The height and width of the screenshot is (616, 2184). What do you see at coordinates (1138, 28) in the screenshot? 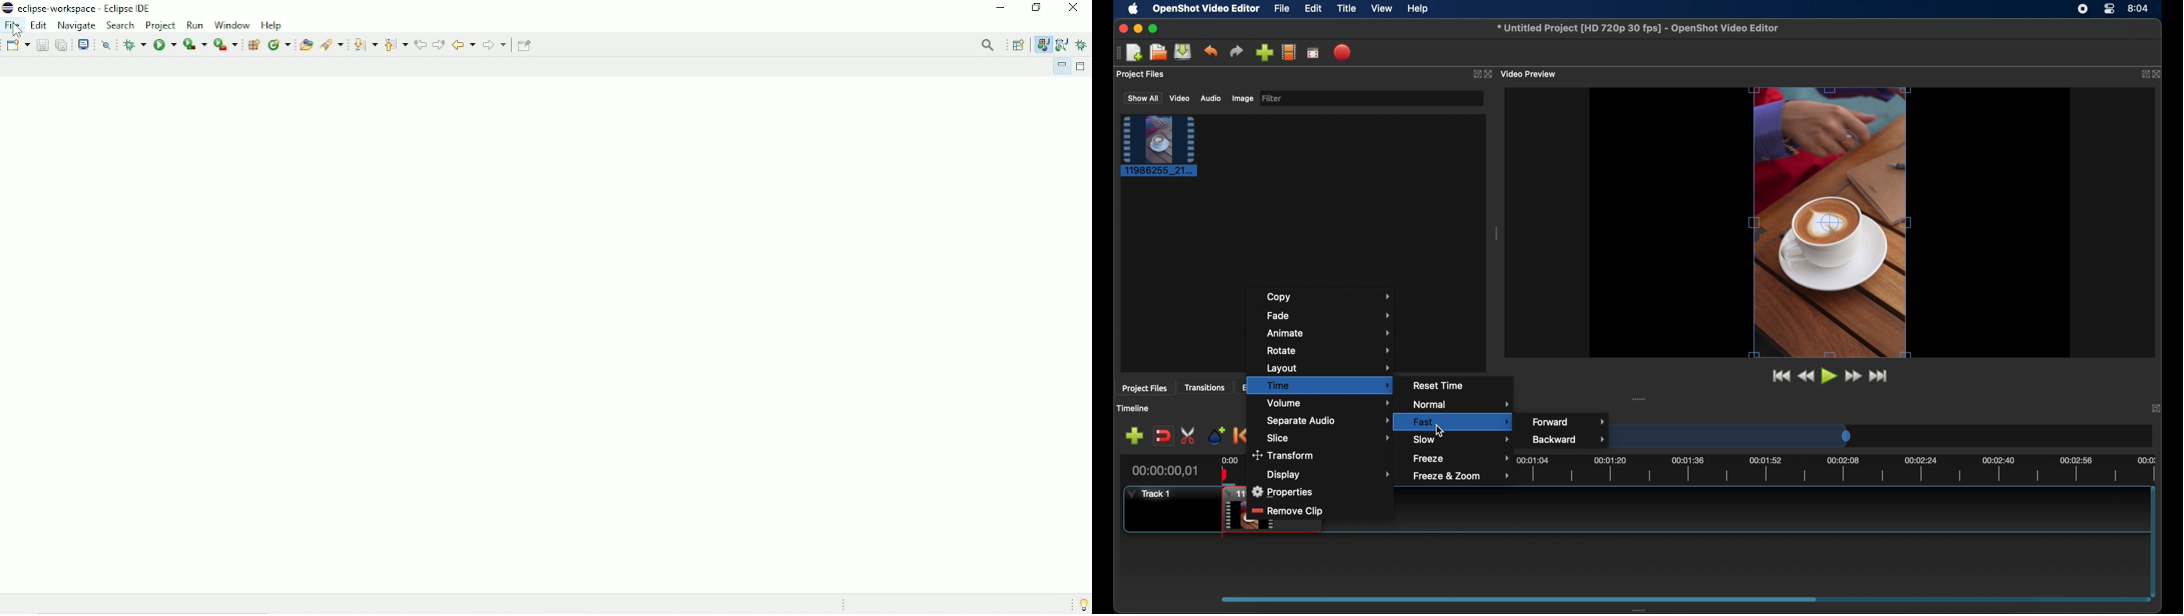
I see `minimize` at bounding box center [1138, 28].